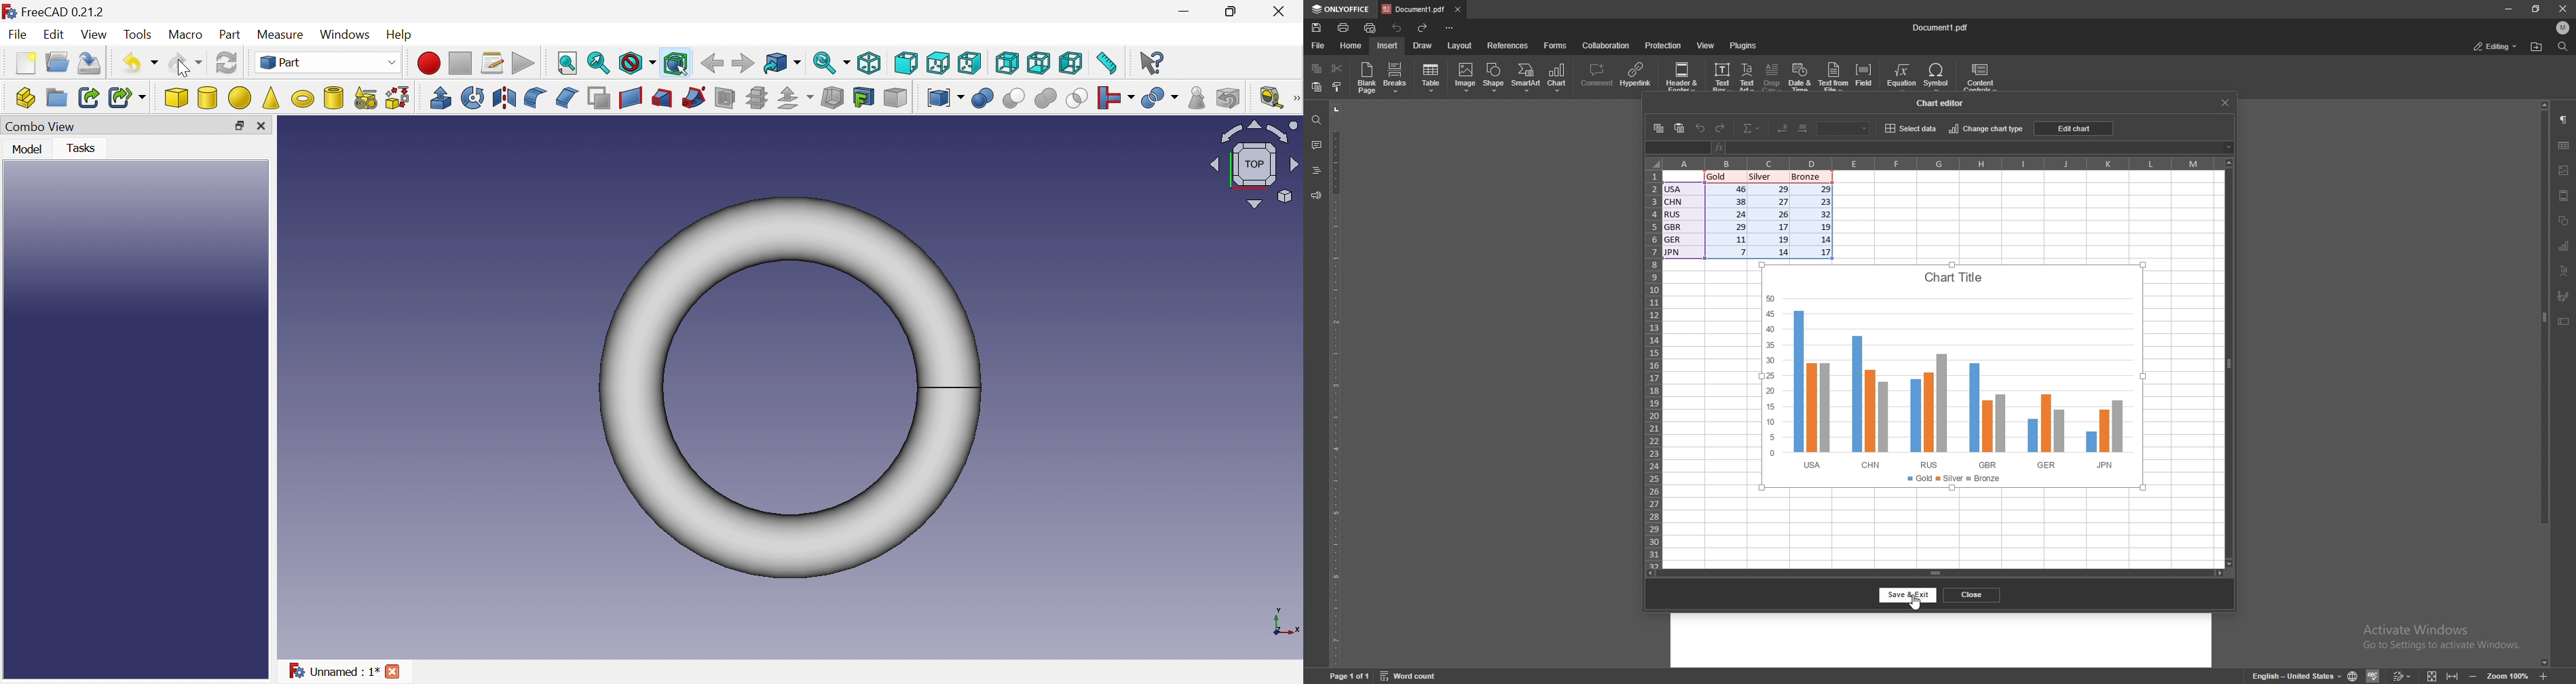 The image size is (2576, 700). What do you see at coordinates (1014, 99) in the screenshot?
I see `Cut` at bounding box center [1014, 99].